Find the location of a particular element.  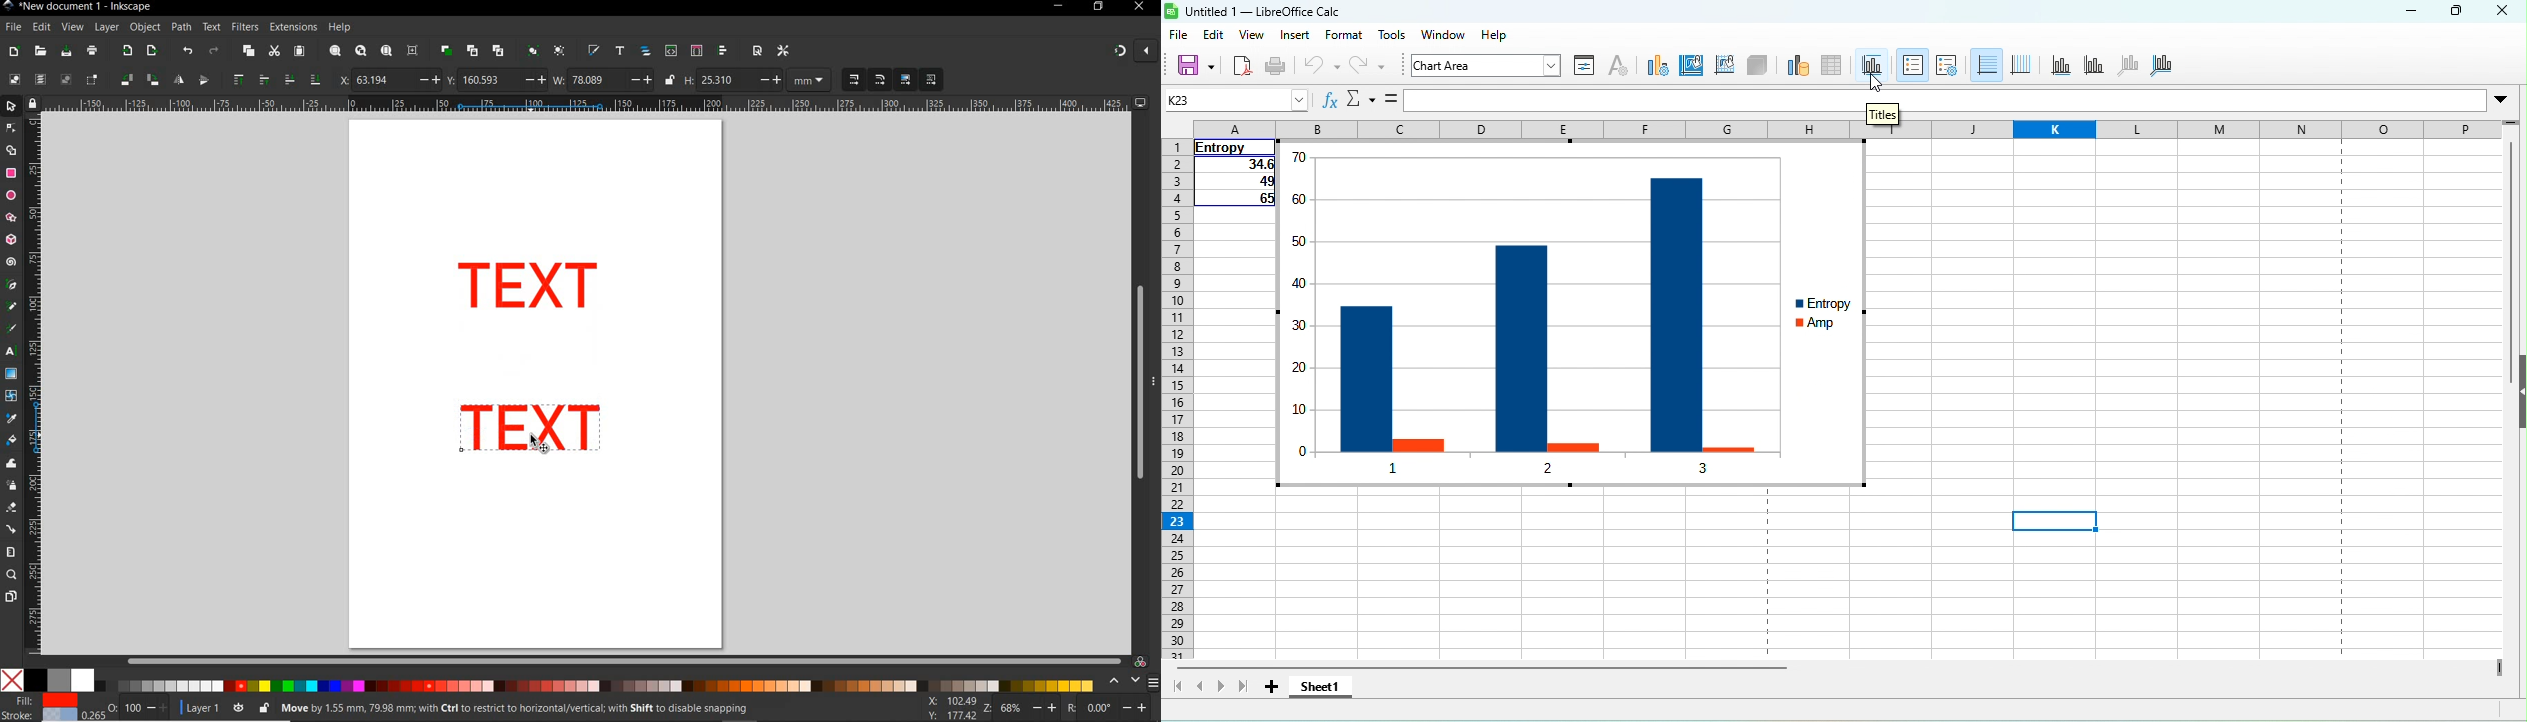

edit is located at coordinates (41, 27).